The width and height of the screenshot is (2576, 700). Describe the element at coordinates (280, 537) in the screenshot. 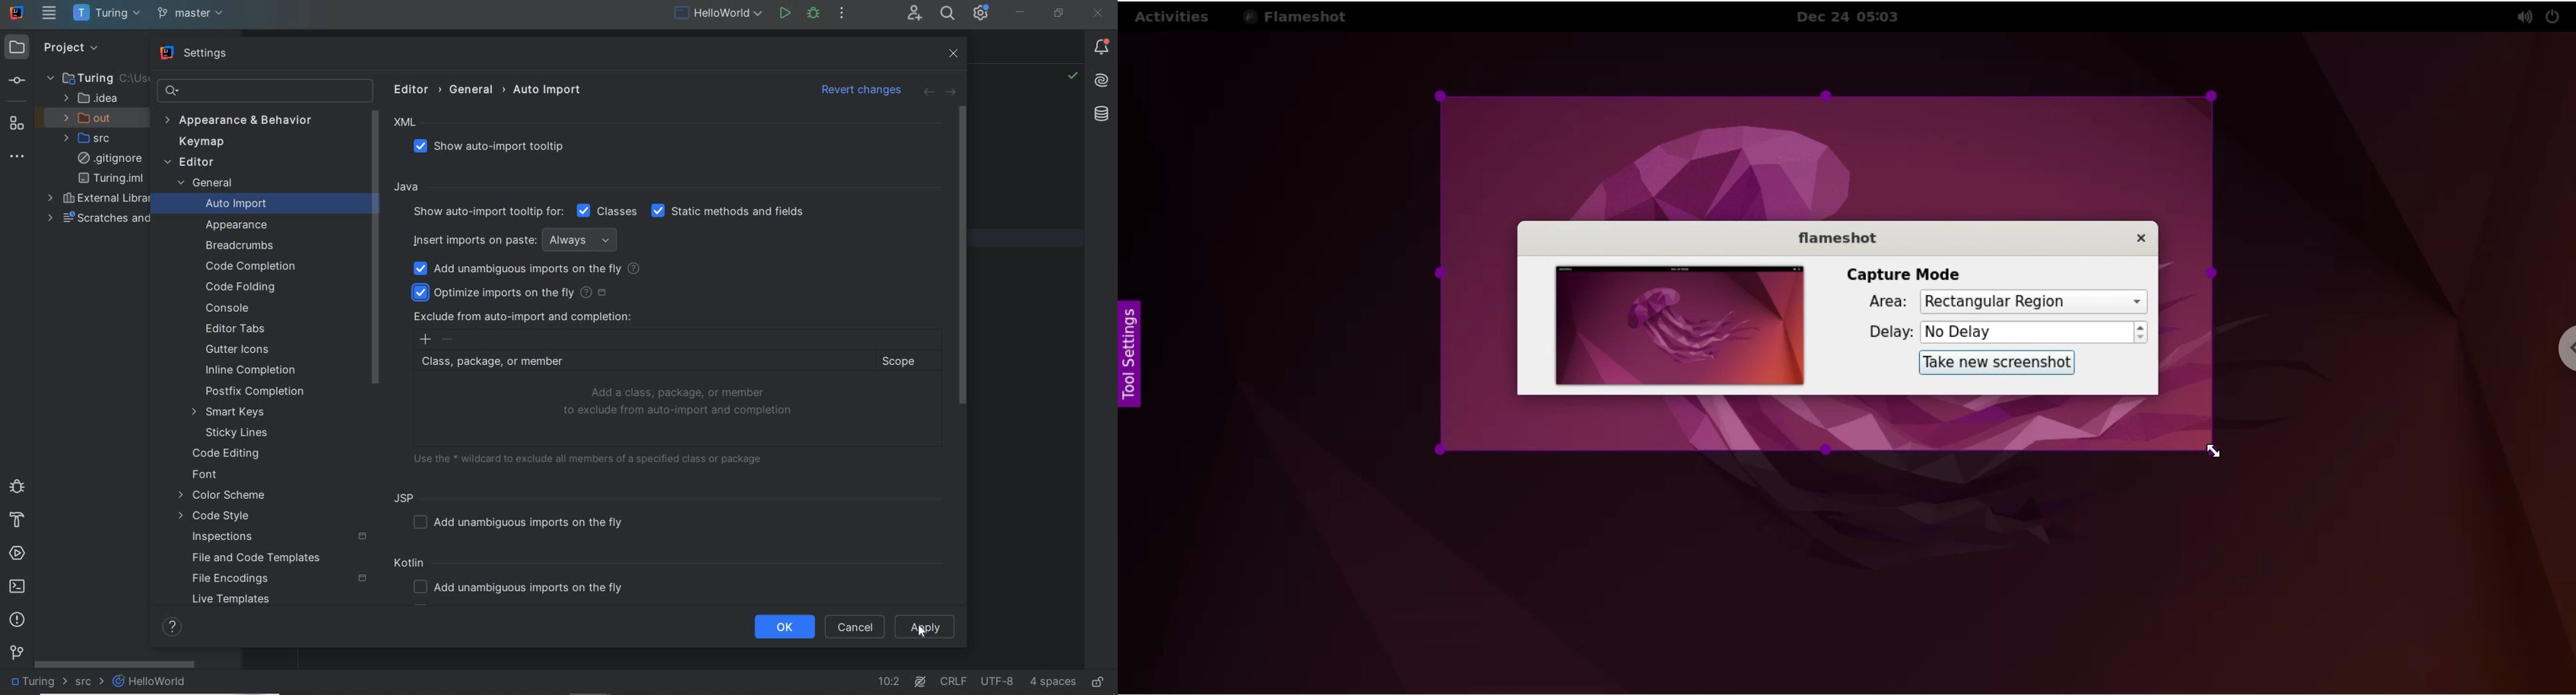

I see `INSPECTIONS` at that location.